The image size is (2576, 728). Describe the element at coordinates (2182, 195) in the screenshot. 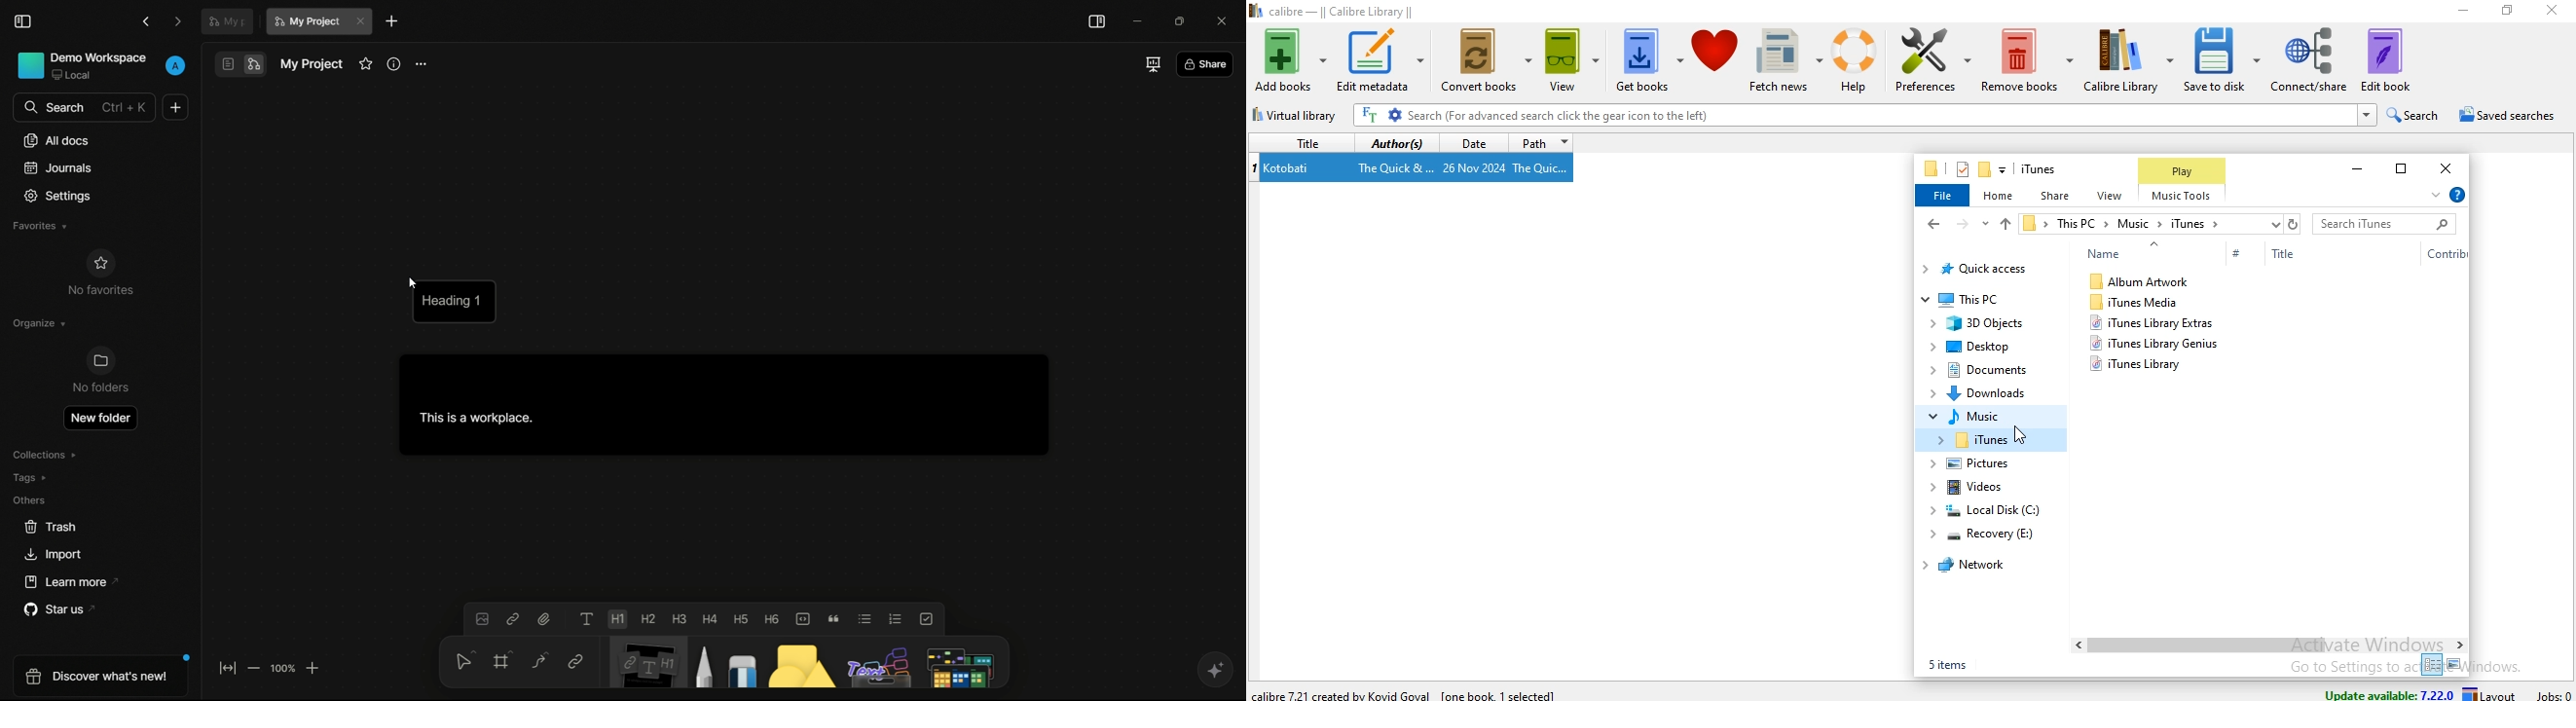

I see `Music Tools` at that location.